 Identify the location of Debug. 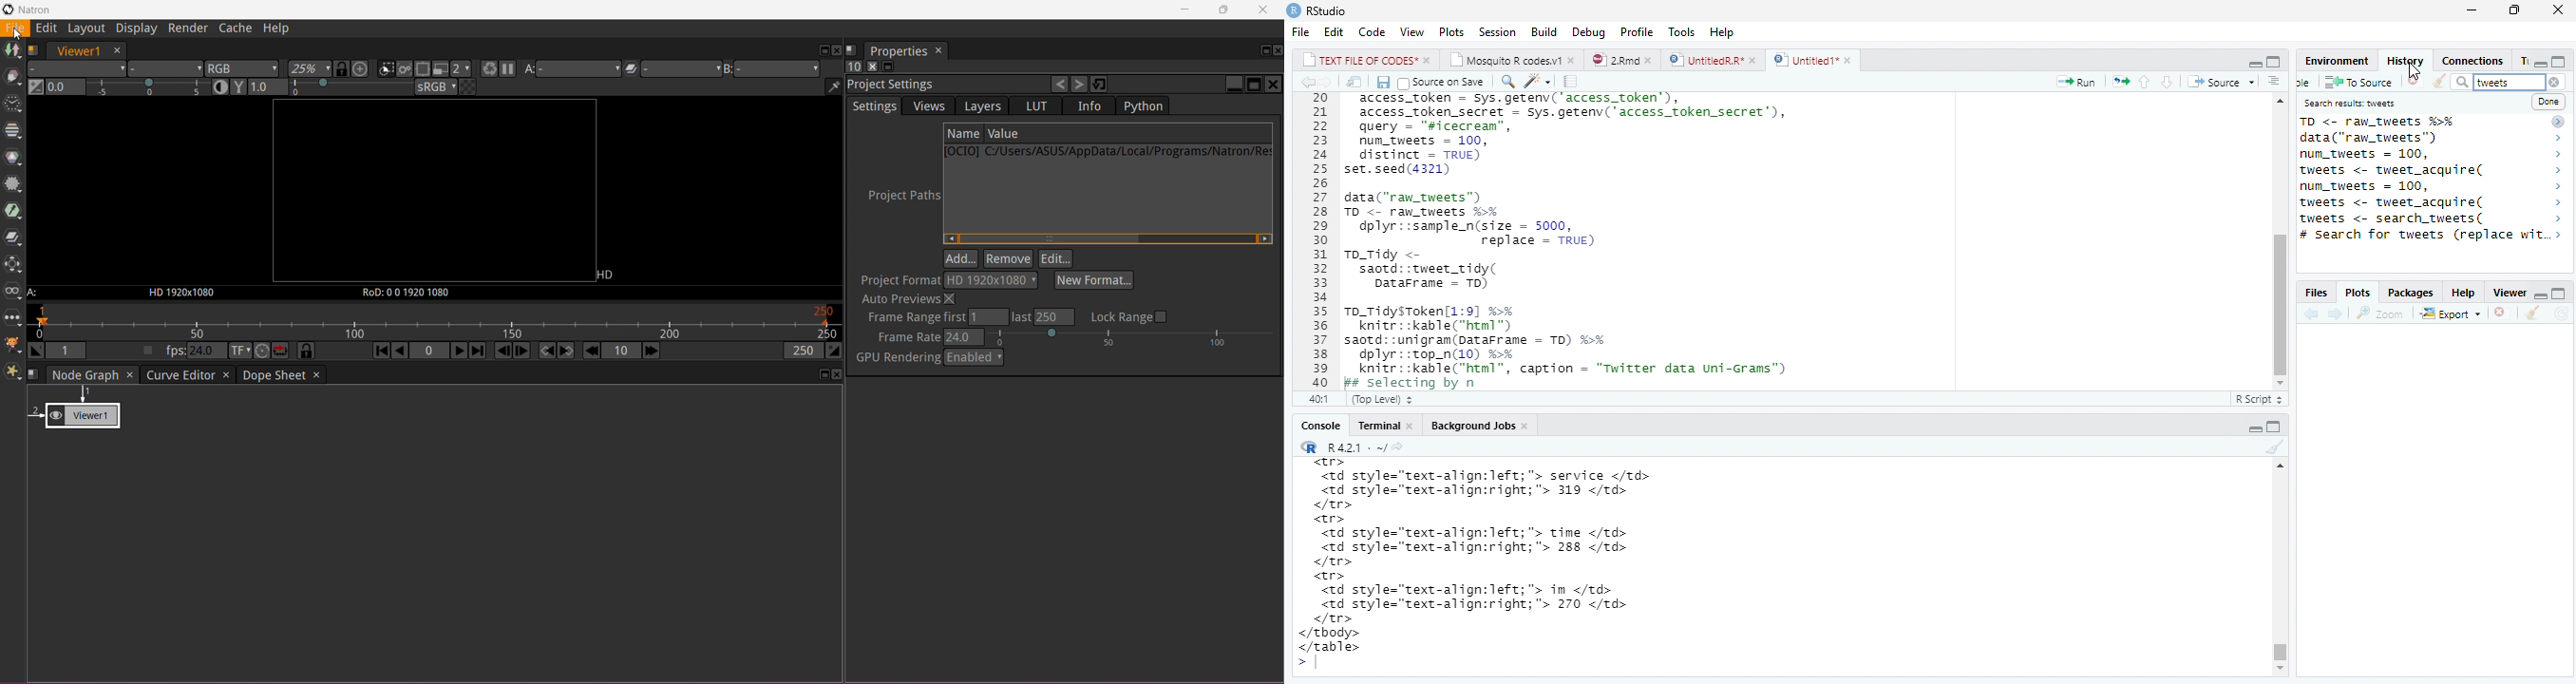
(1586, 32).